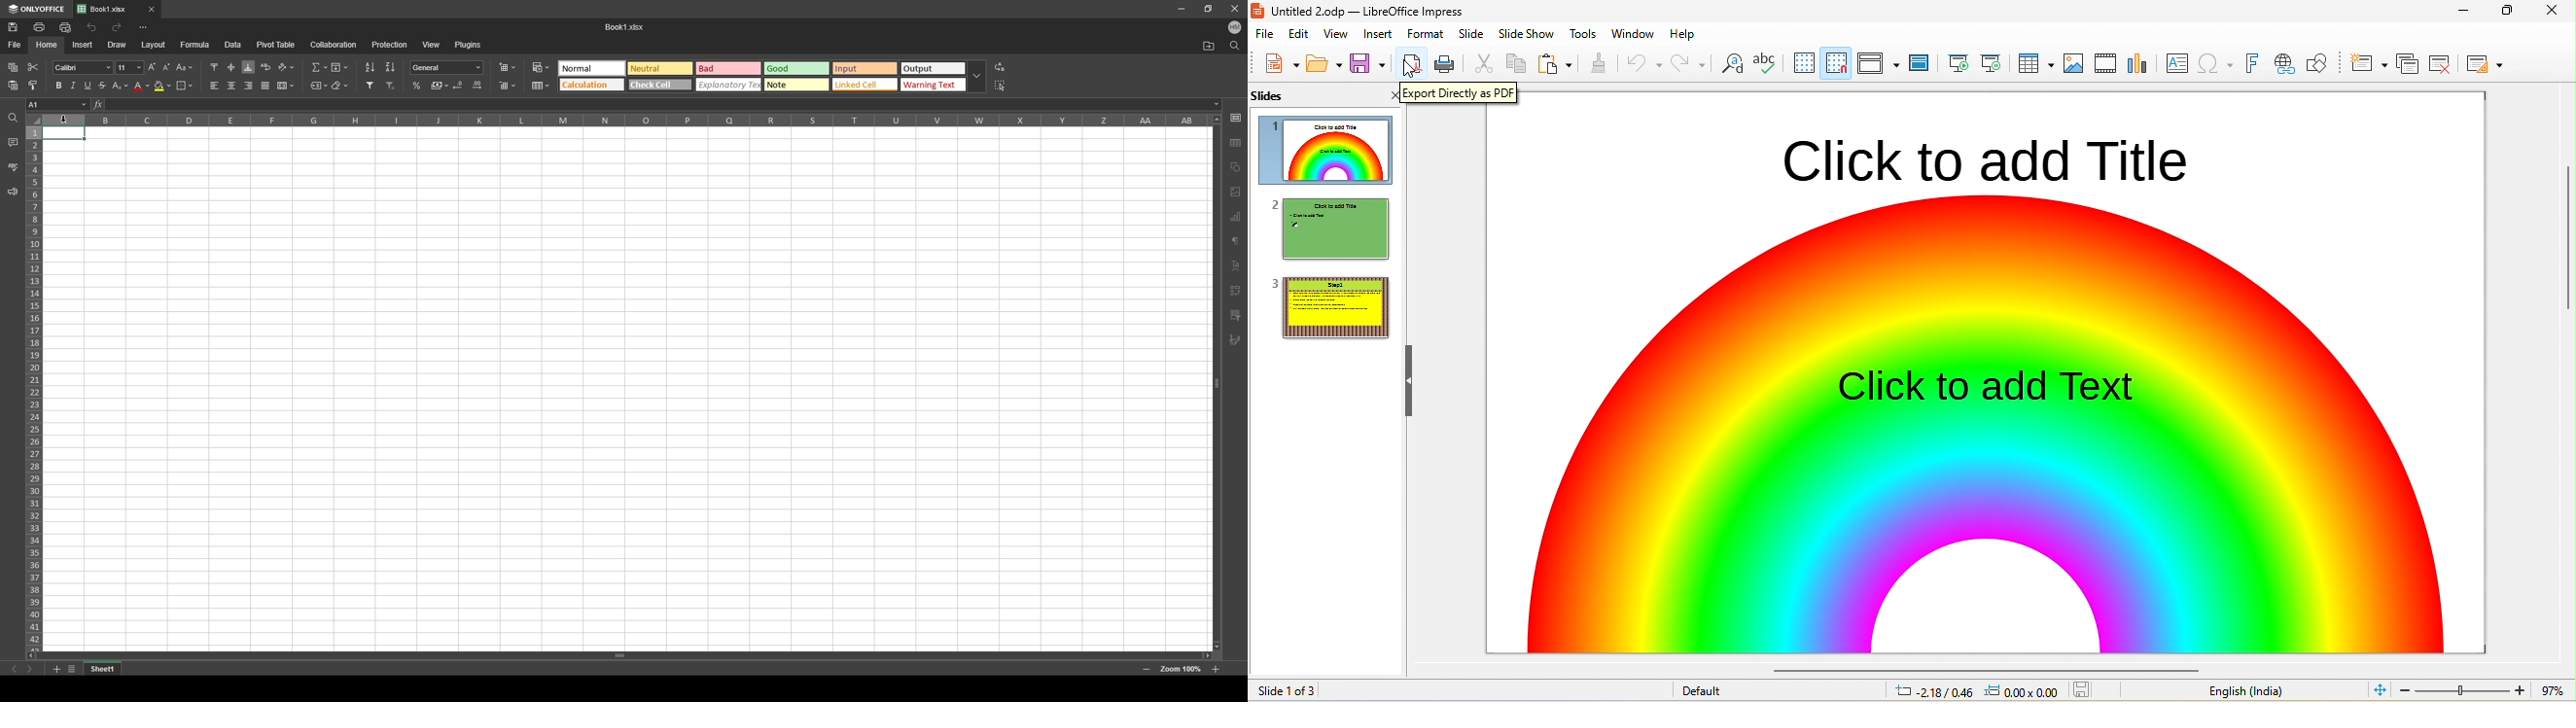 This screenshot has height=728, width=2576. What do you see at coordinates (345, 86) in the screenshot?
I see `clear` at bounding box center [345, 86].